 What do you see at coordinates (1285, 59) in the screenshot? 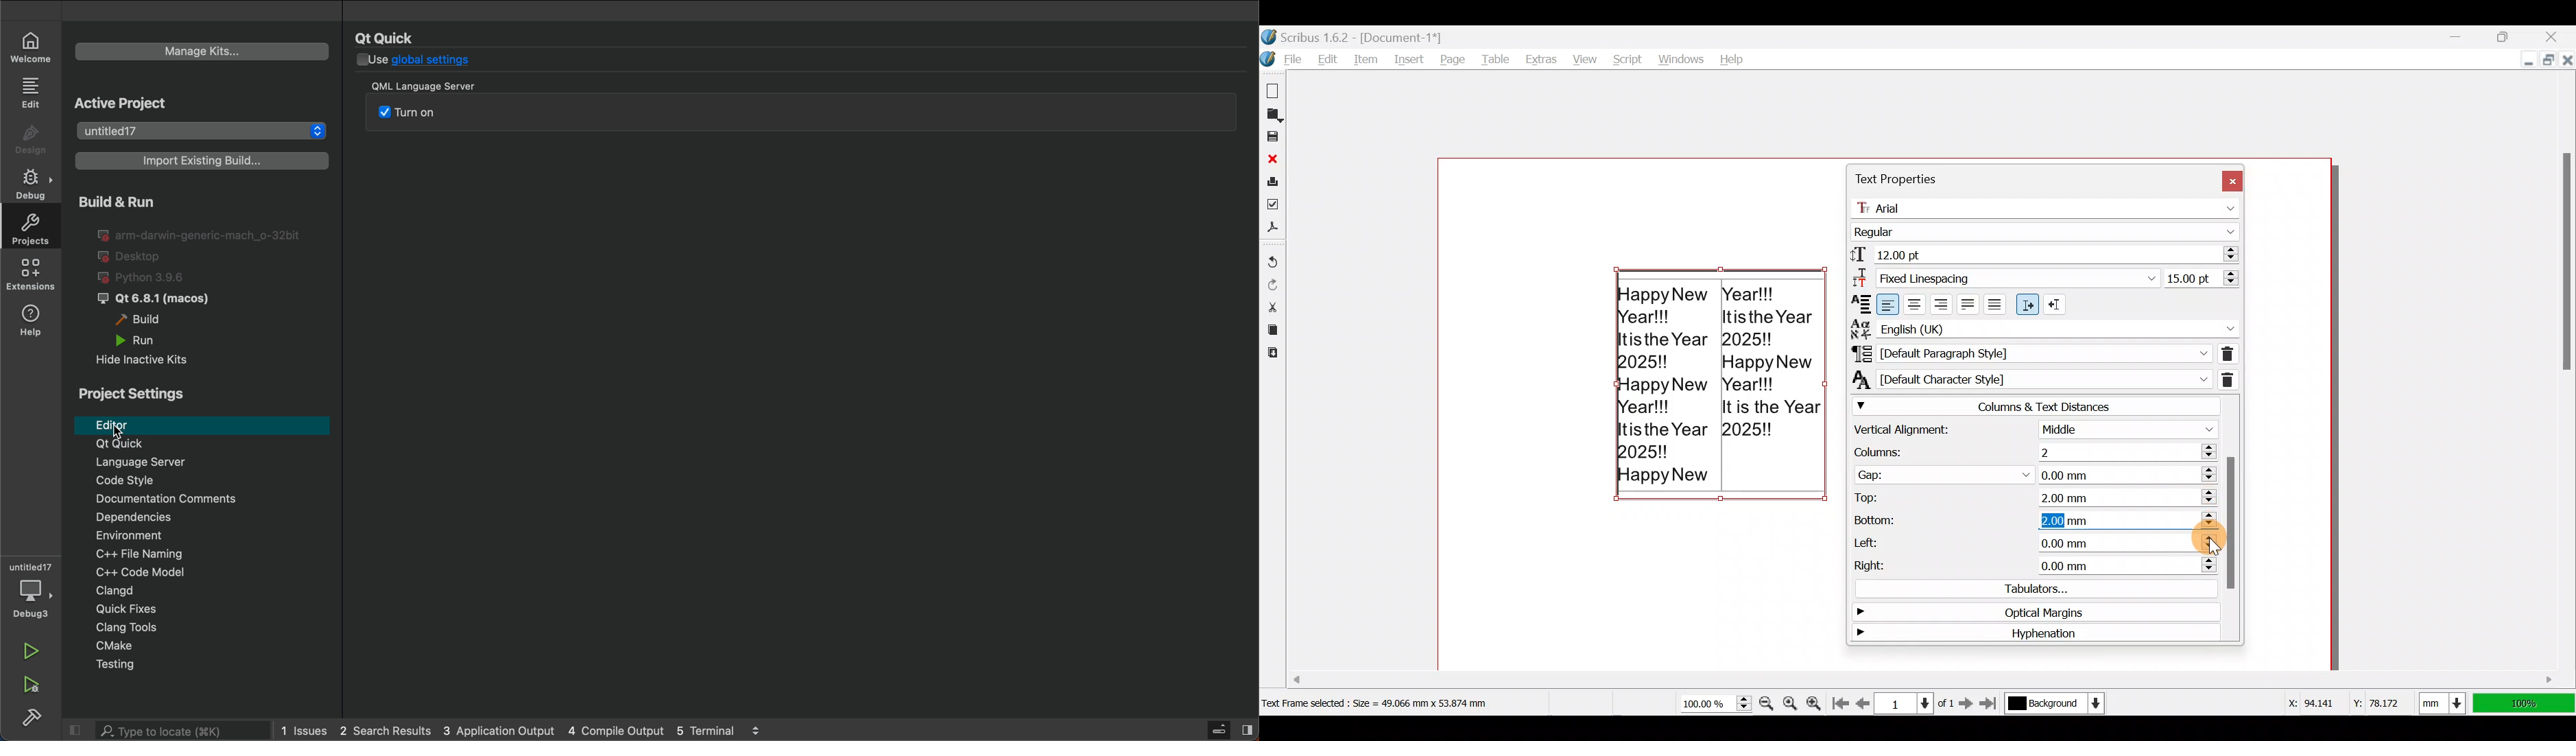
I see `File` at bounding box center [1285, 59].